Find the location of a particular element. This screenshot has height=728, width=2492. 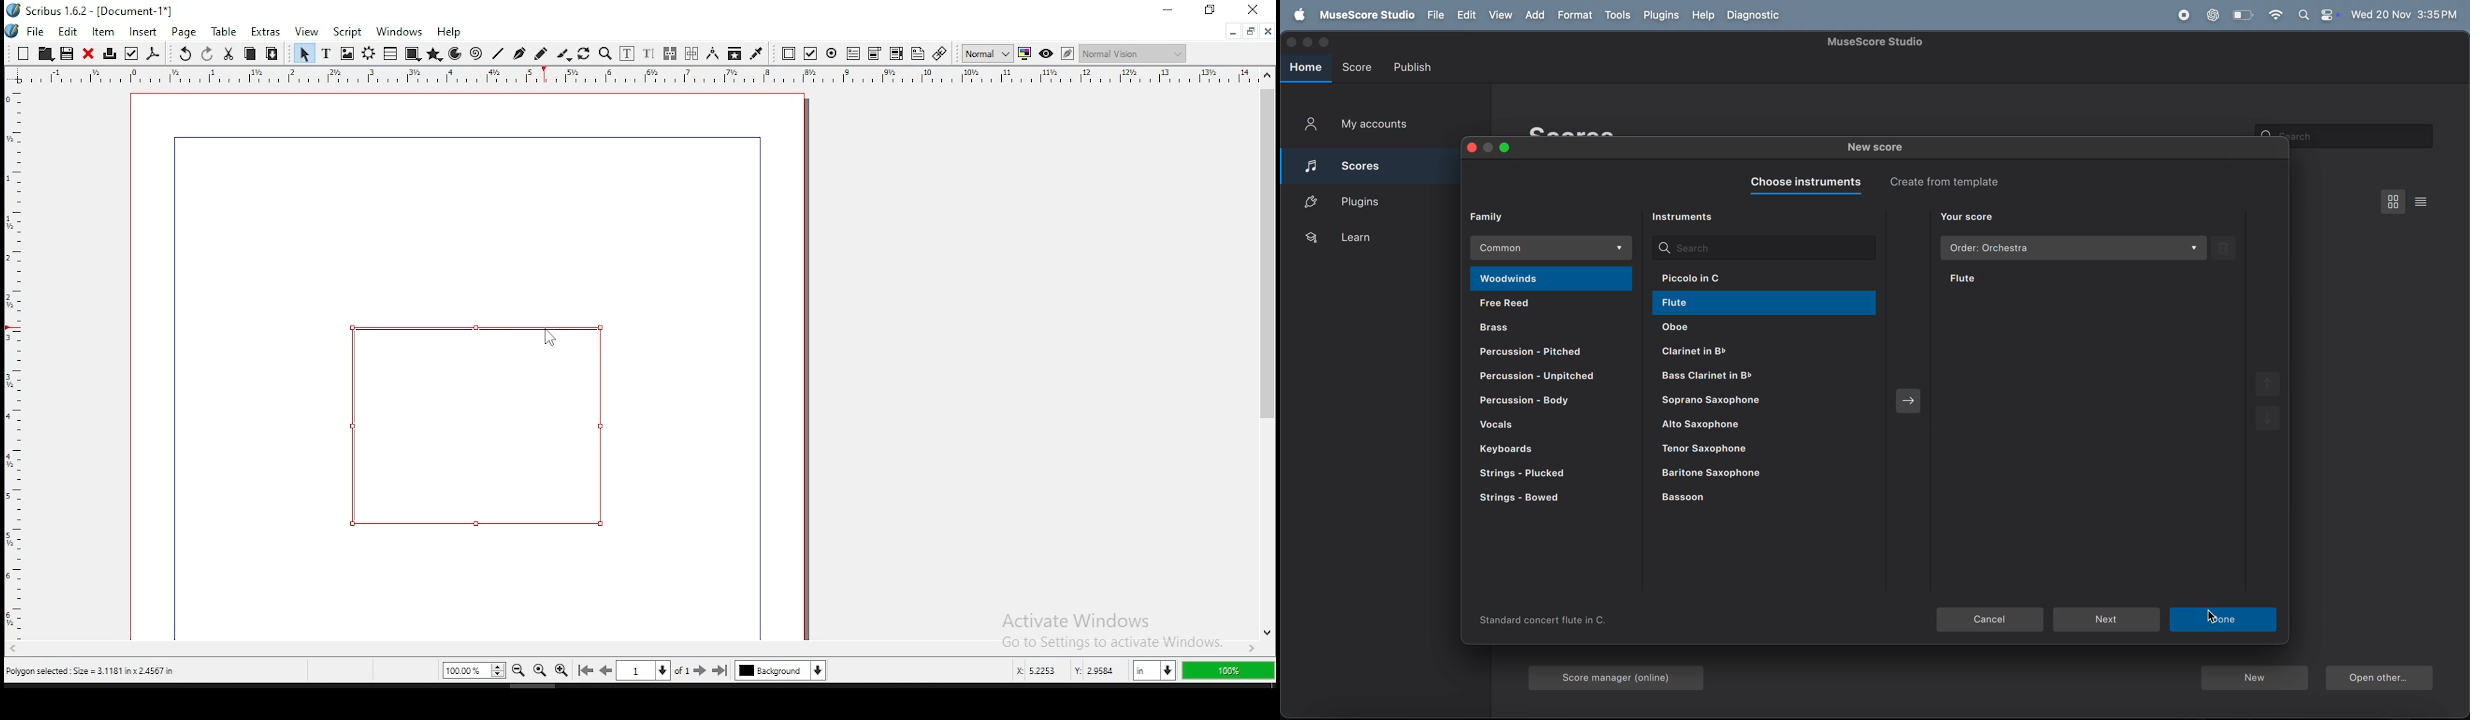

file is located at coordinates (26, 30).